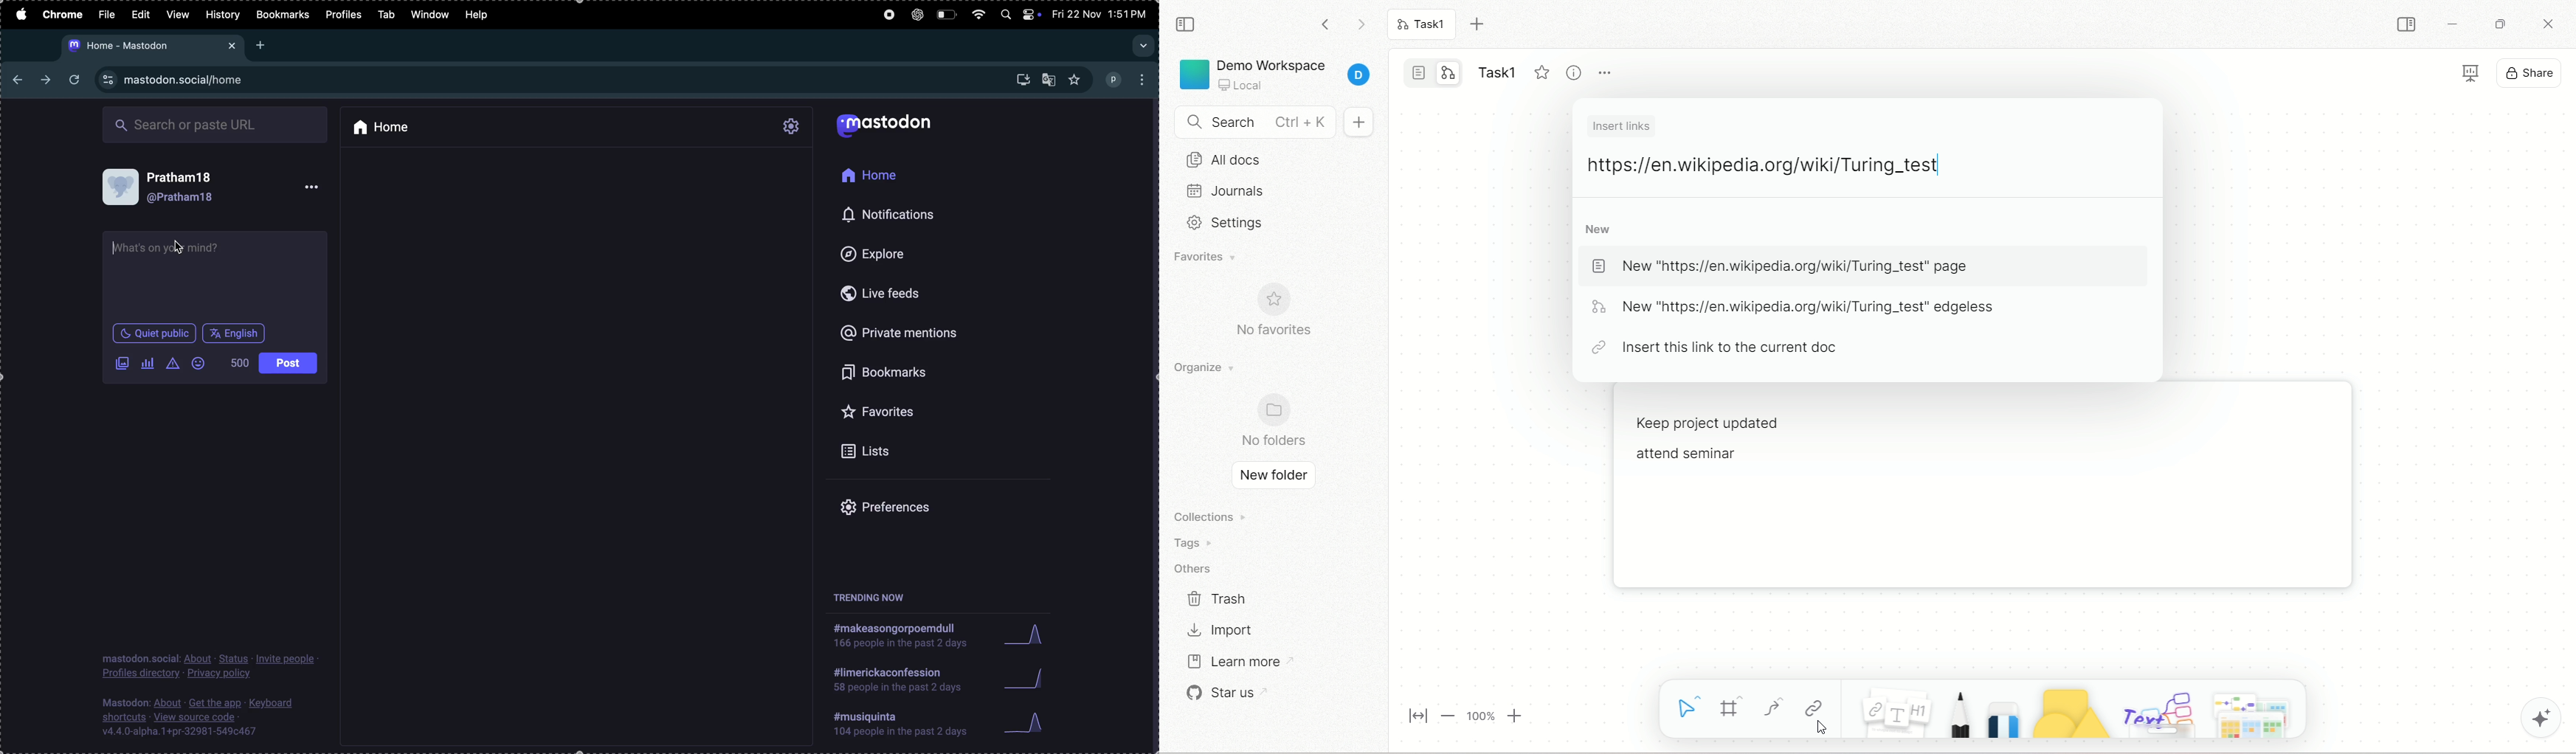  I want to click on bookmarks, so click(284, 14).